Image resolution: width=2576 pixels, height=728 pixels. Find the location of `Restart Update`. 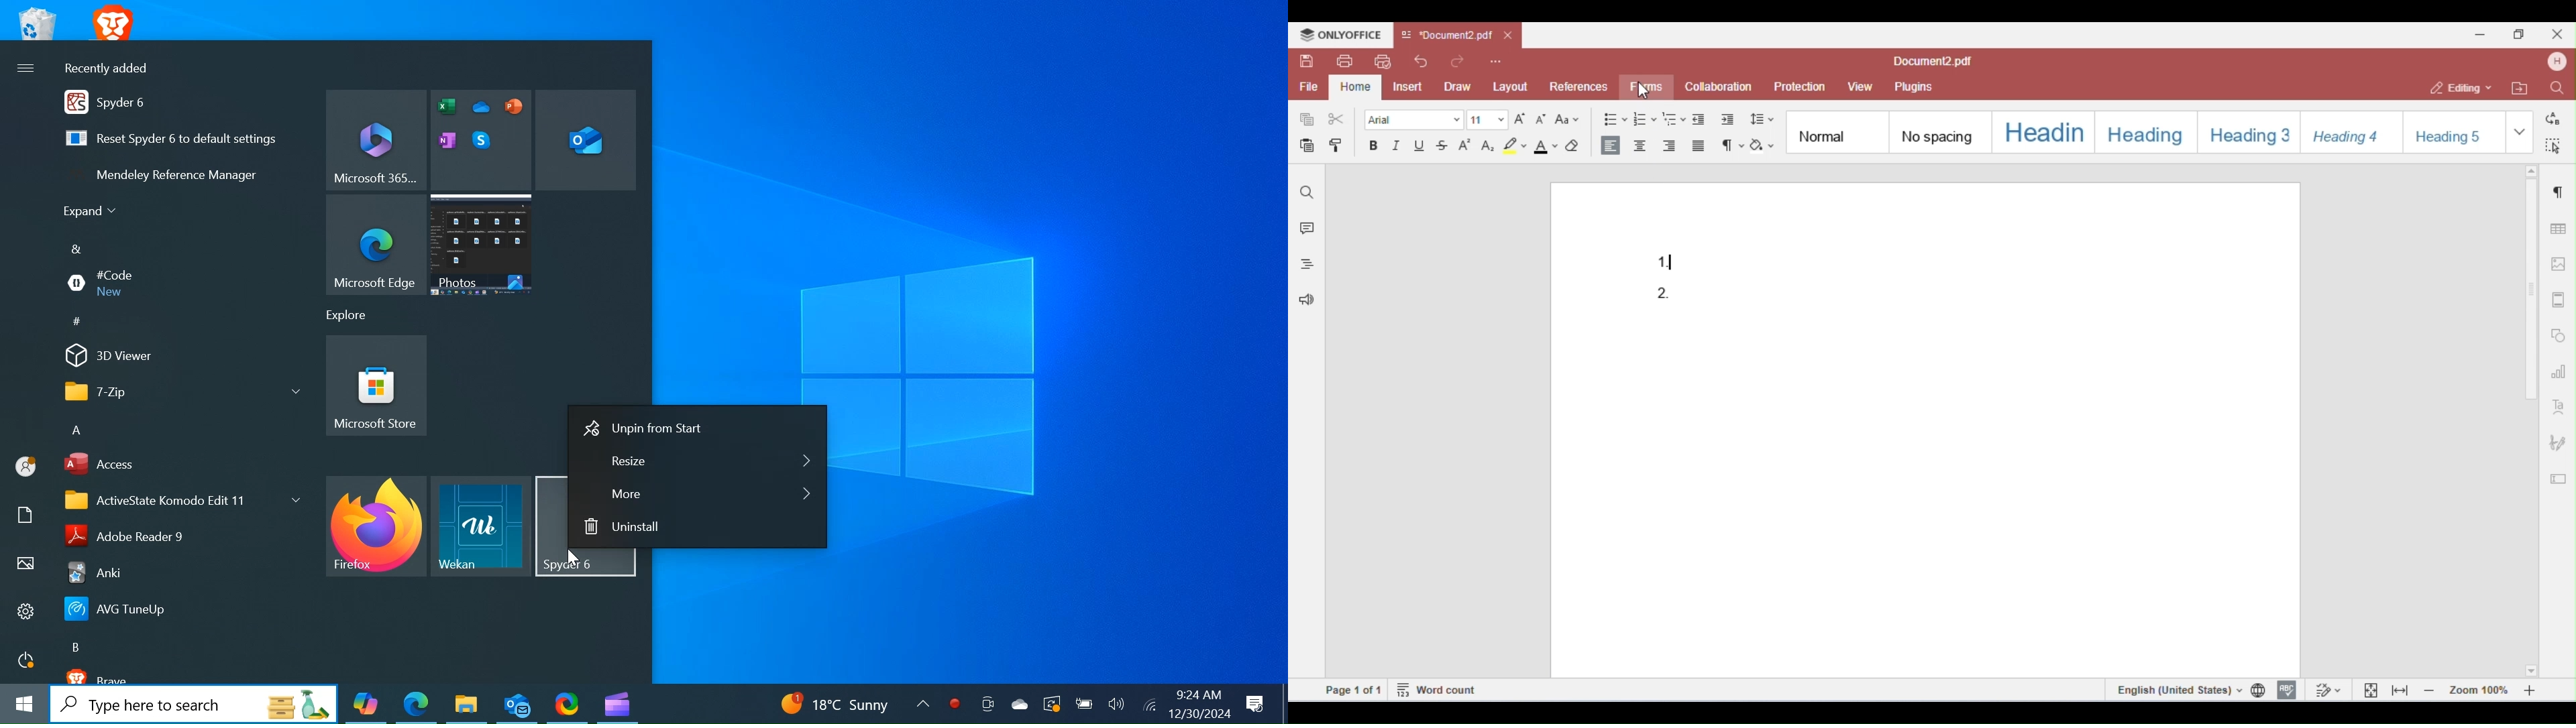

Restart Update is located at coordinates (1053, 702).